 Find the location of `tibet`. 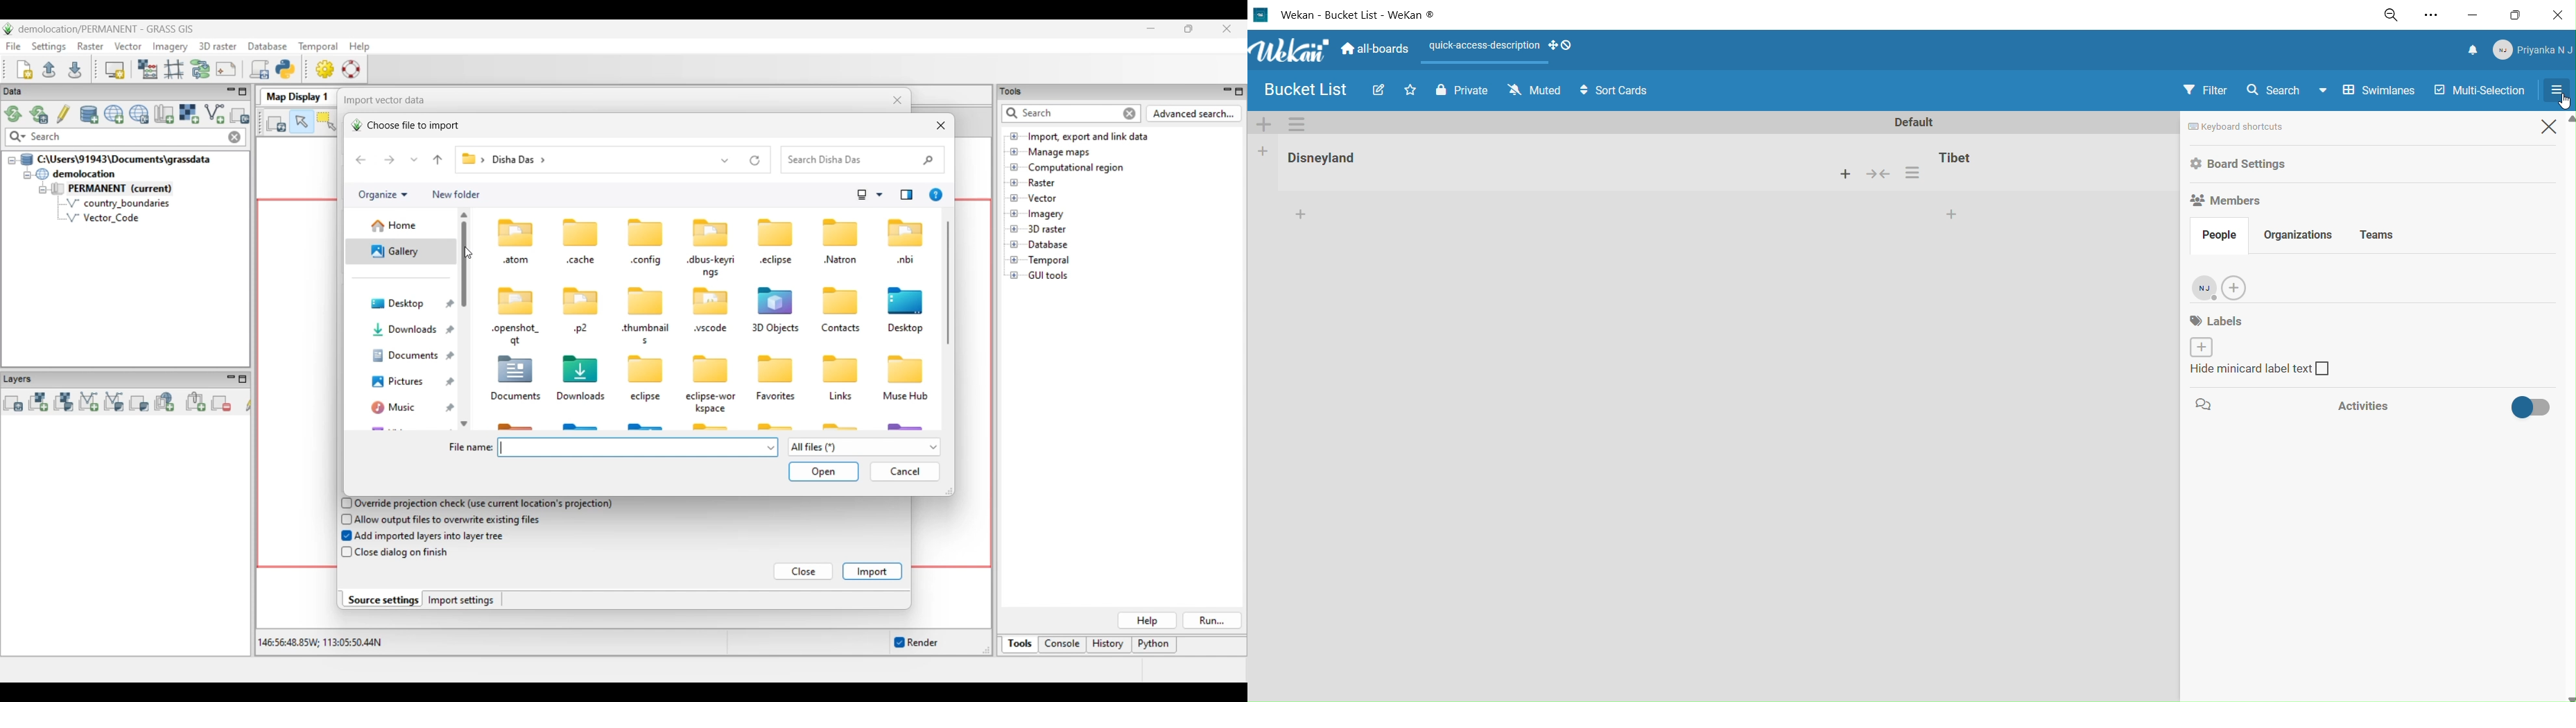

tibet is located at coordinates (2042, 162).